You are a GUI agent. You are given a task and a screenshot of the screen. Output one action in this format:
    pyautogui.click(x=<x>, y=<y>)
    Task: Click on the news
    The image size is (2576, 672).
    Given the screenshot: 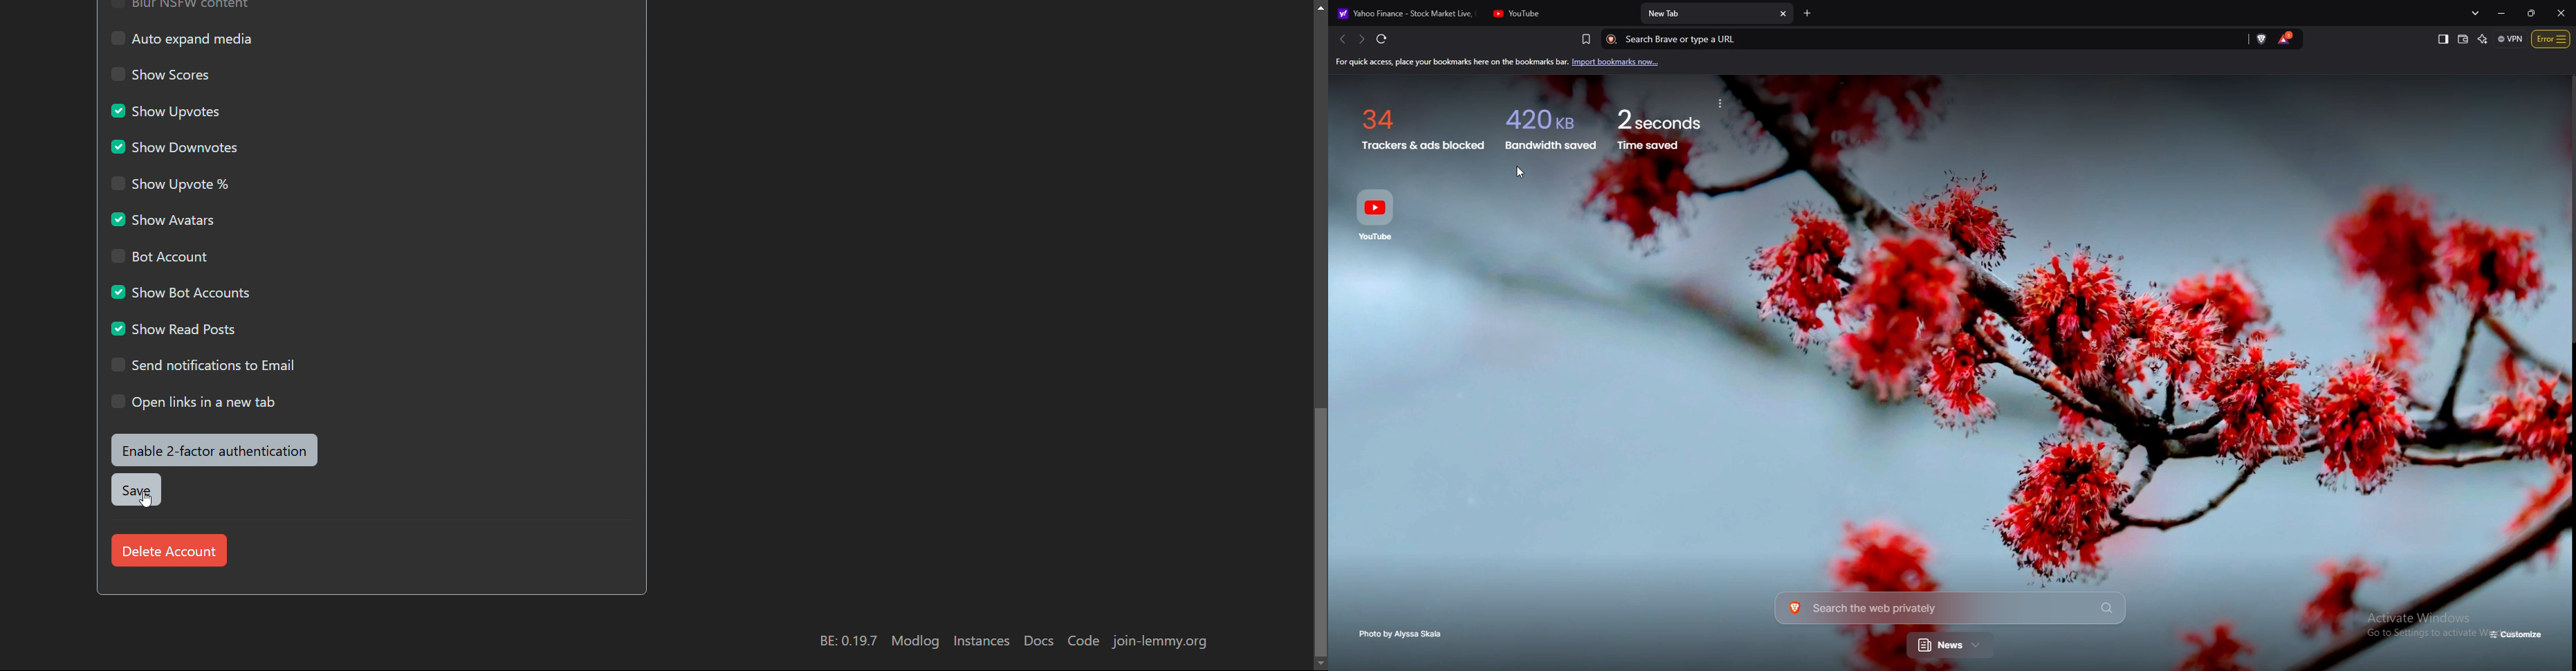 What is the action you would take?
    pyautogui.click(x=1952, y=646)
    